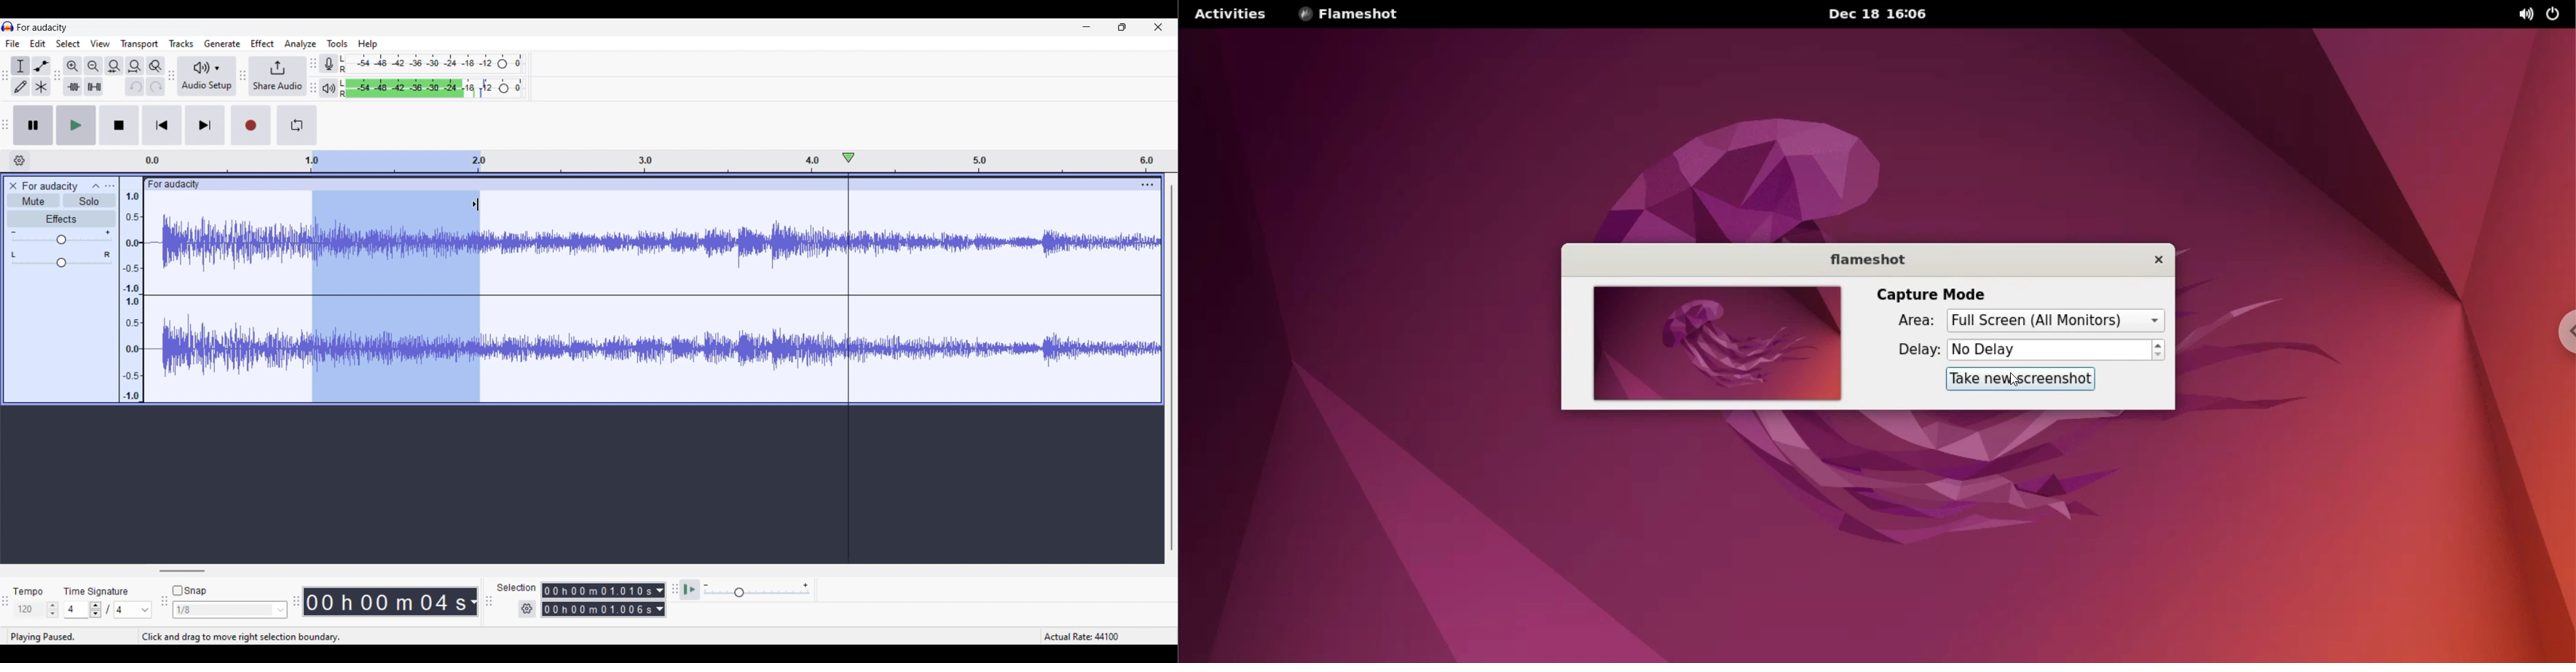  Describe the element at coordinates (52, 186) in the screenshot. I see `for audacity` at that location.